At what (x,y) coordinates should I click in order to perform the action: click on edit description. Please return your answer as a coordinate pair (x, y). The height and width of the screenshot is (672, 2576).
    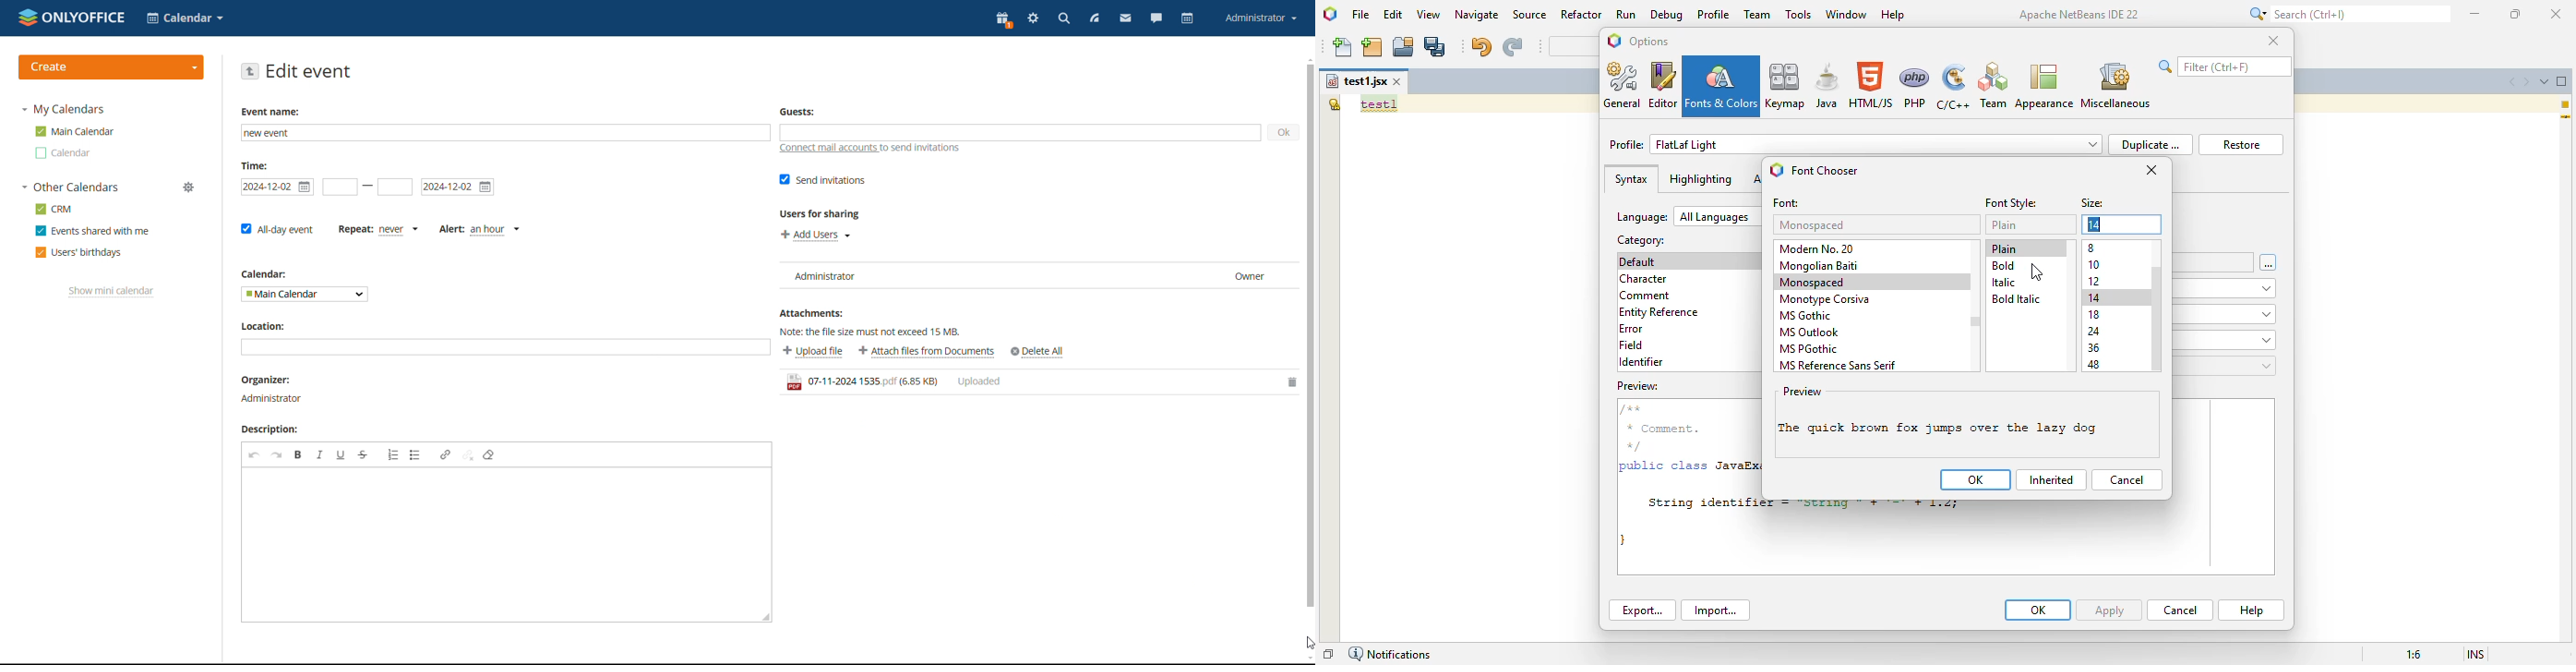
    Looking at the image, I should click on (499, 545).